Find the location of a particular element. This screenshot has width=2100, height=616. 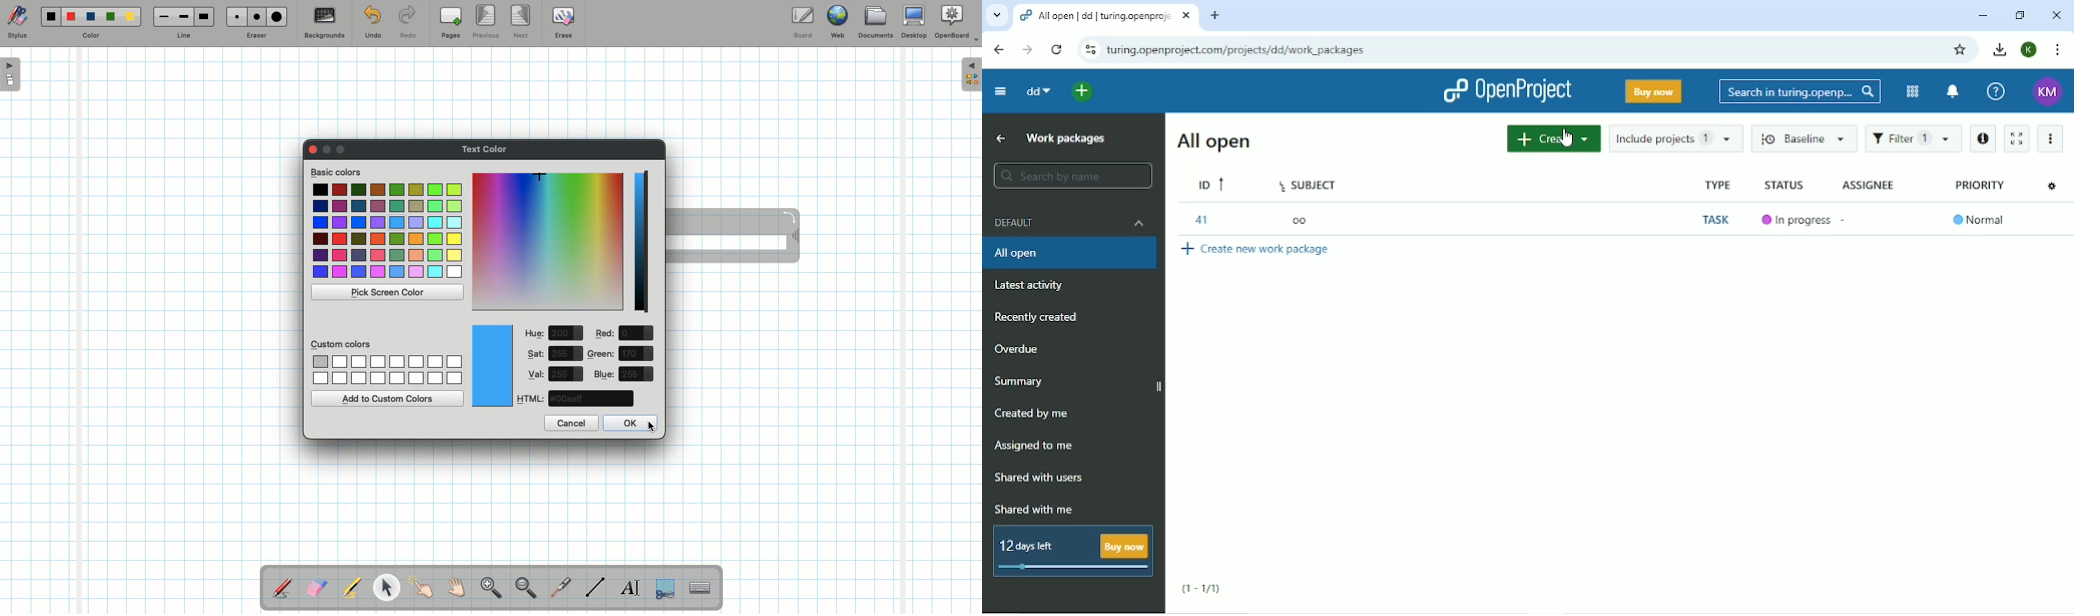

value is located at coordinates (637, 334).